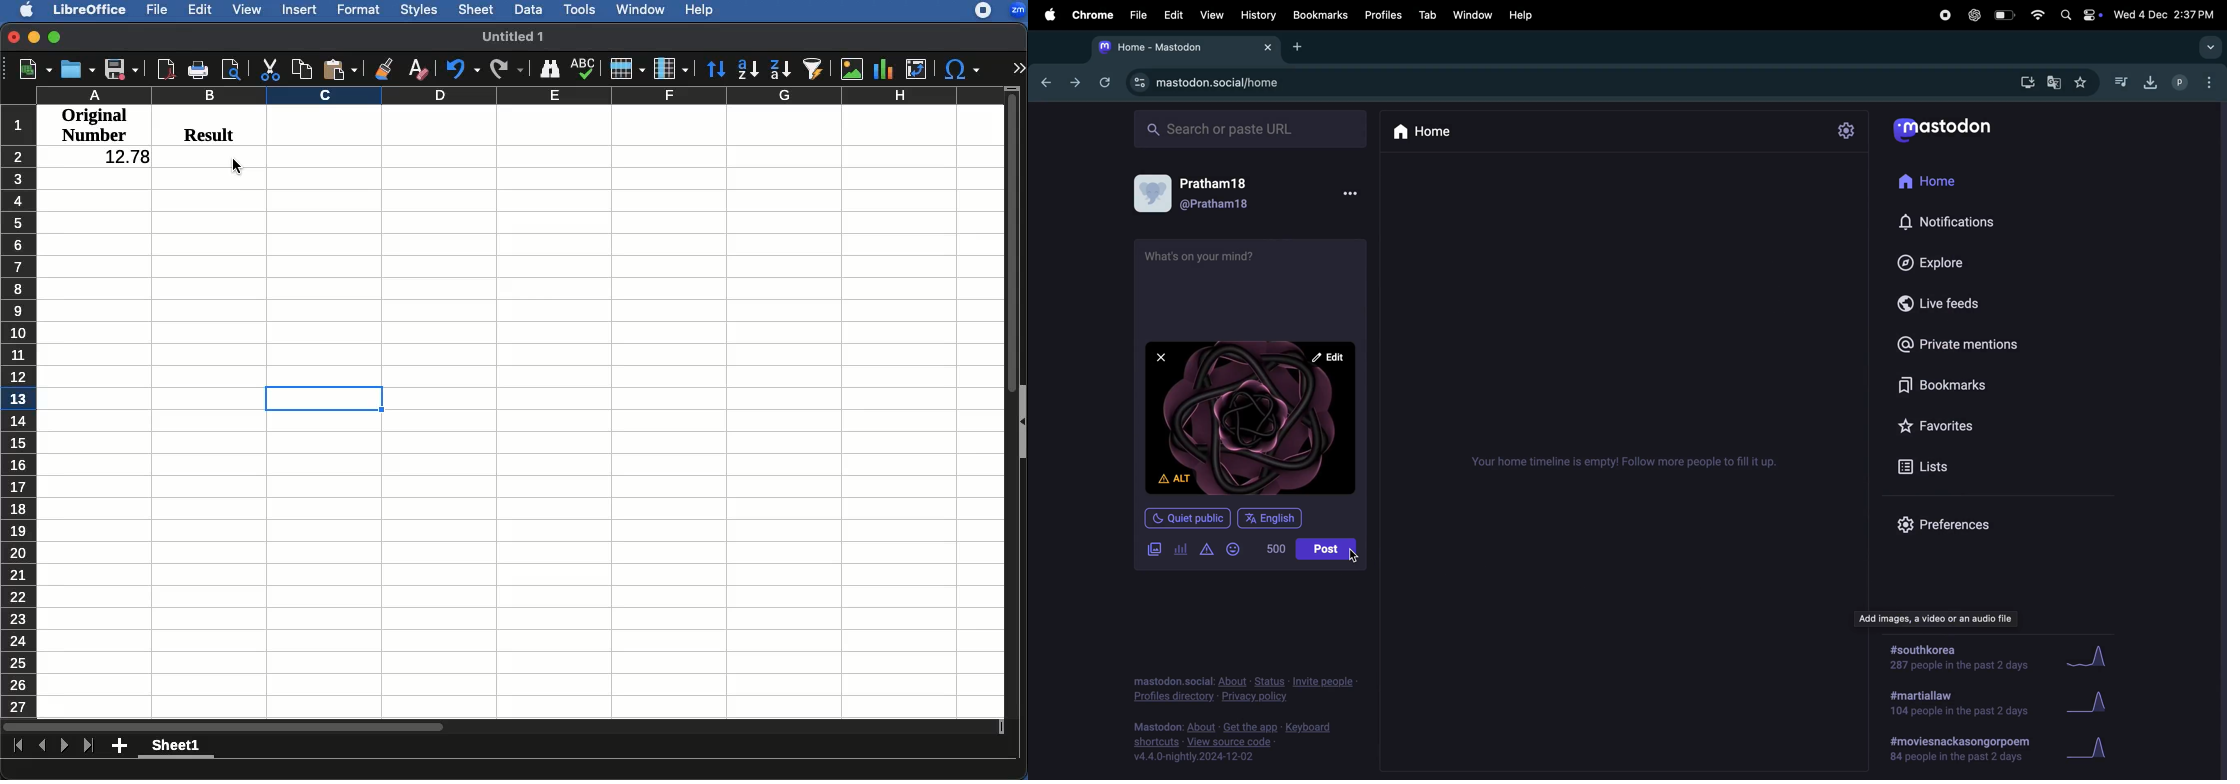  I want to click on LibreOffice, so click(91, 10).